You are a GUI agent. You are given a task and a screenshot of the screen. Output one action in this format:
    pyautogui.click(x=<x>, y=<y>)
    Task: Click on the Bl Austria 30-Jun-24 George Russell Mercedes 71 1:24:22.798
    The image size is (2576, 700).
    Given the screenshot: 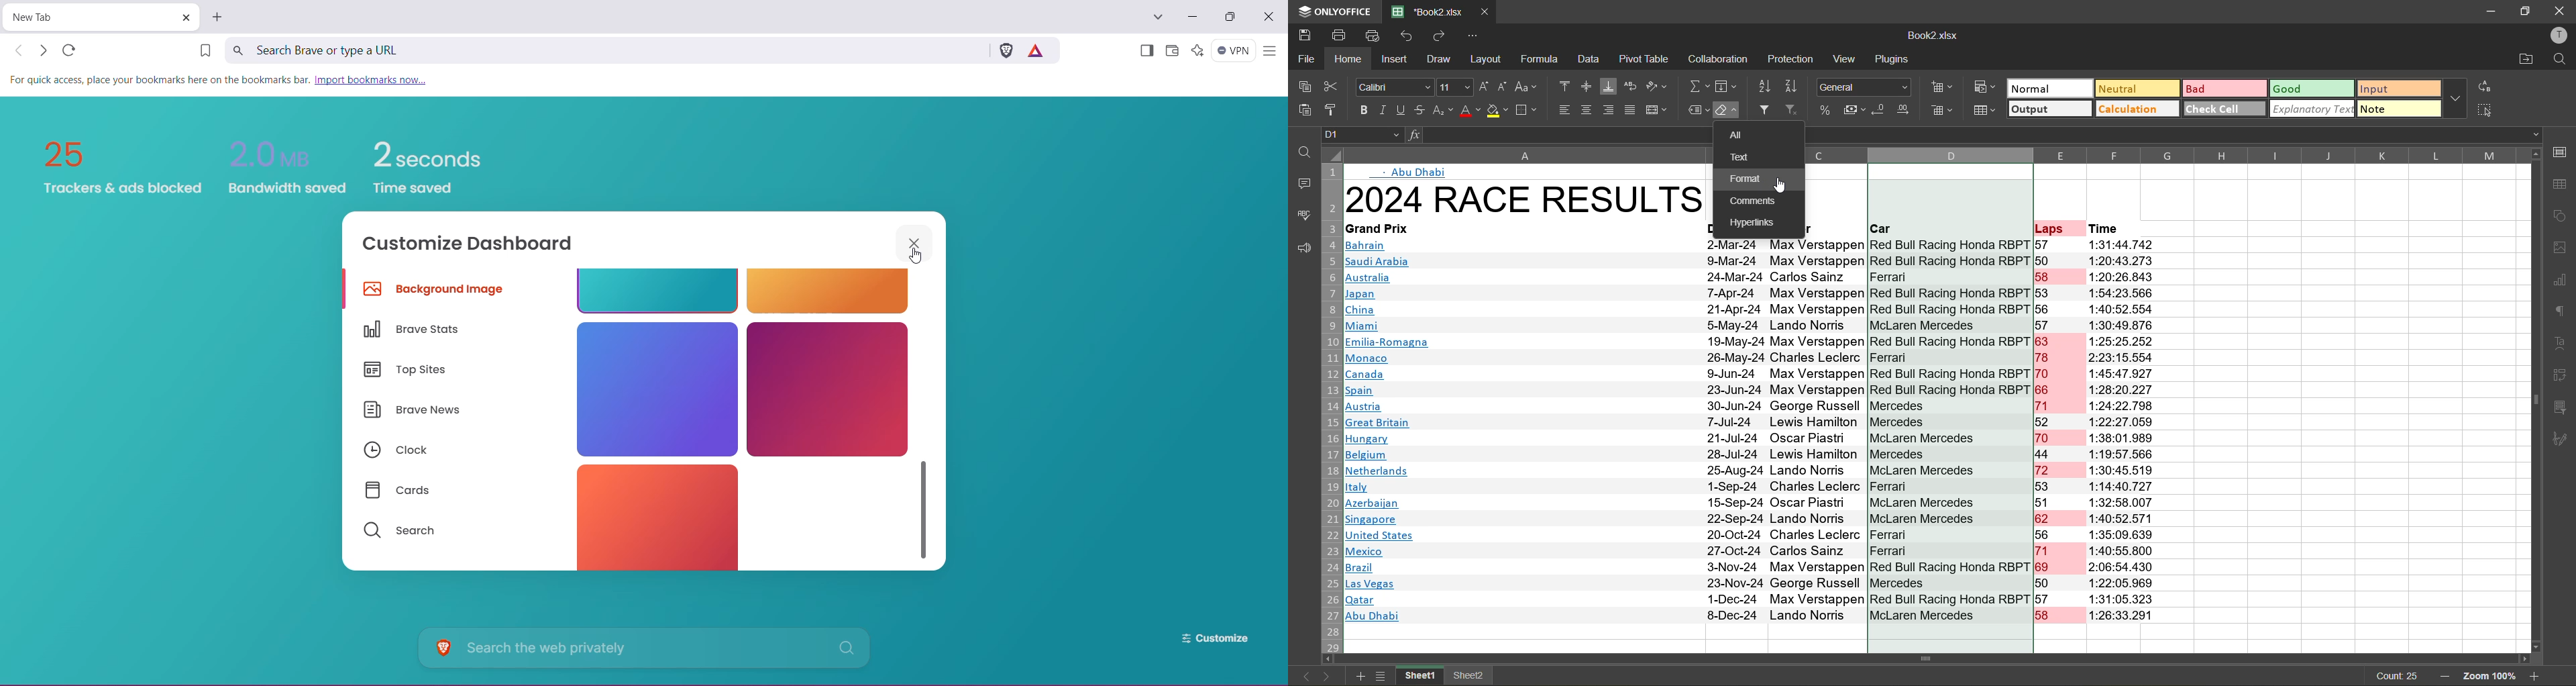 What is the action you would take?
    pyautogui.click(x=1751, y=405)
    